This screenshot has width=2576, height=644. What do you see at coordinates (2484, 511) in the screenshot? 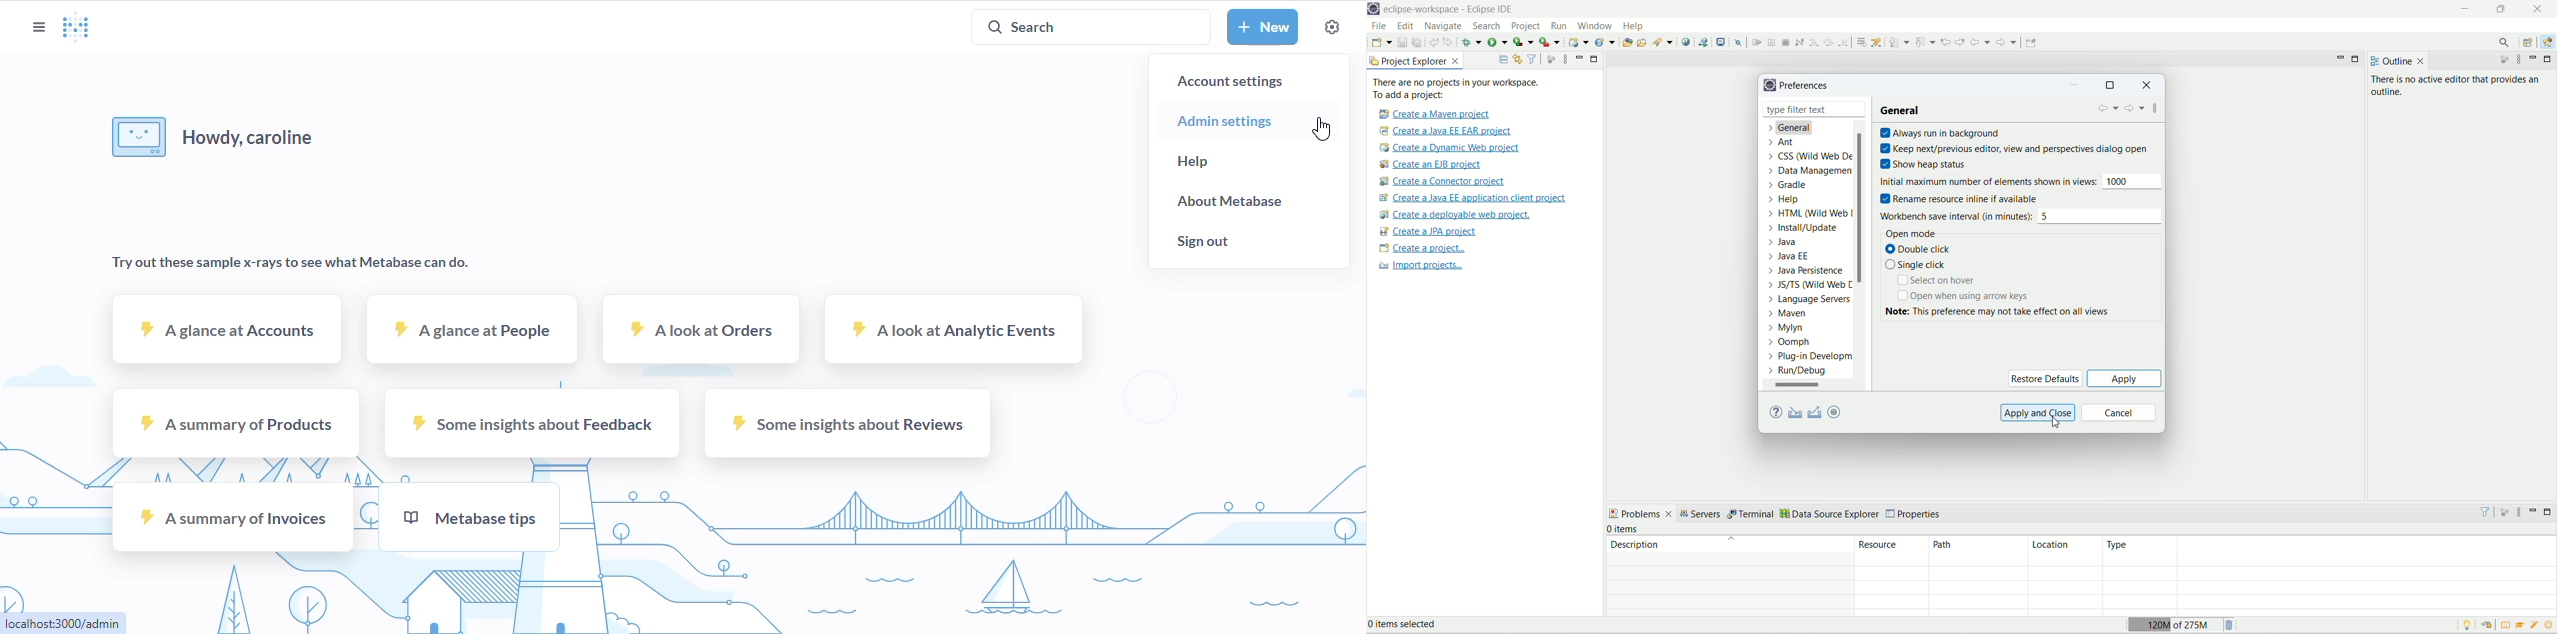
I see `filters` at bounding box center [2484, 511].